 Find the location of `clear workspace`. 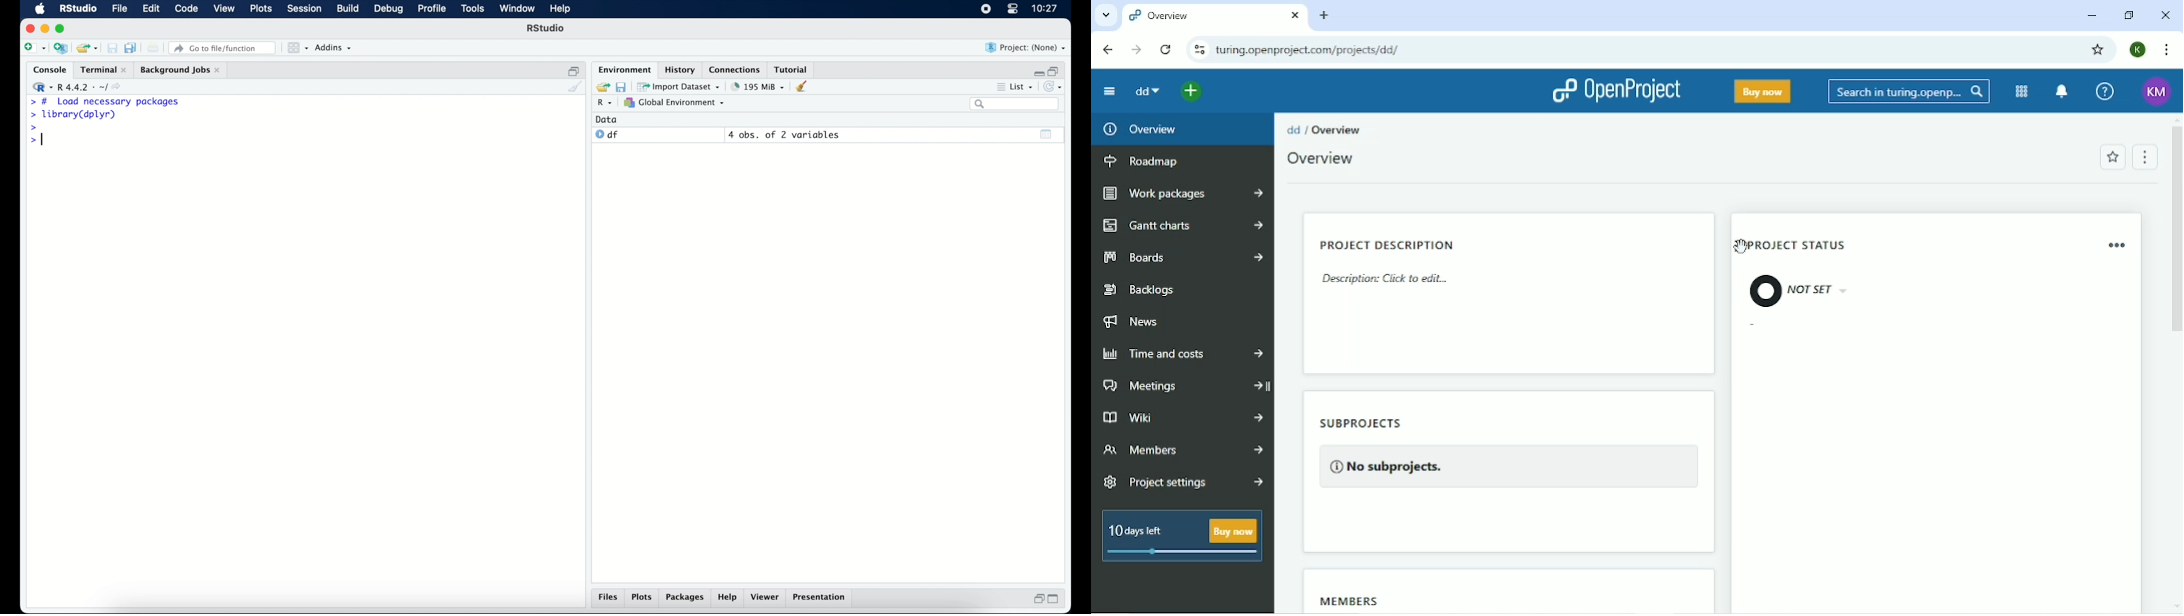

clear workspace is located at coordinates (806, 87).